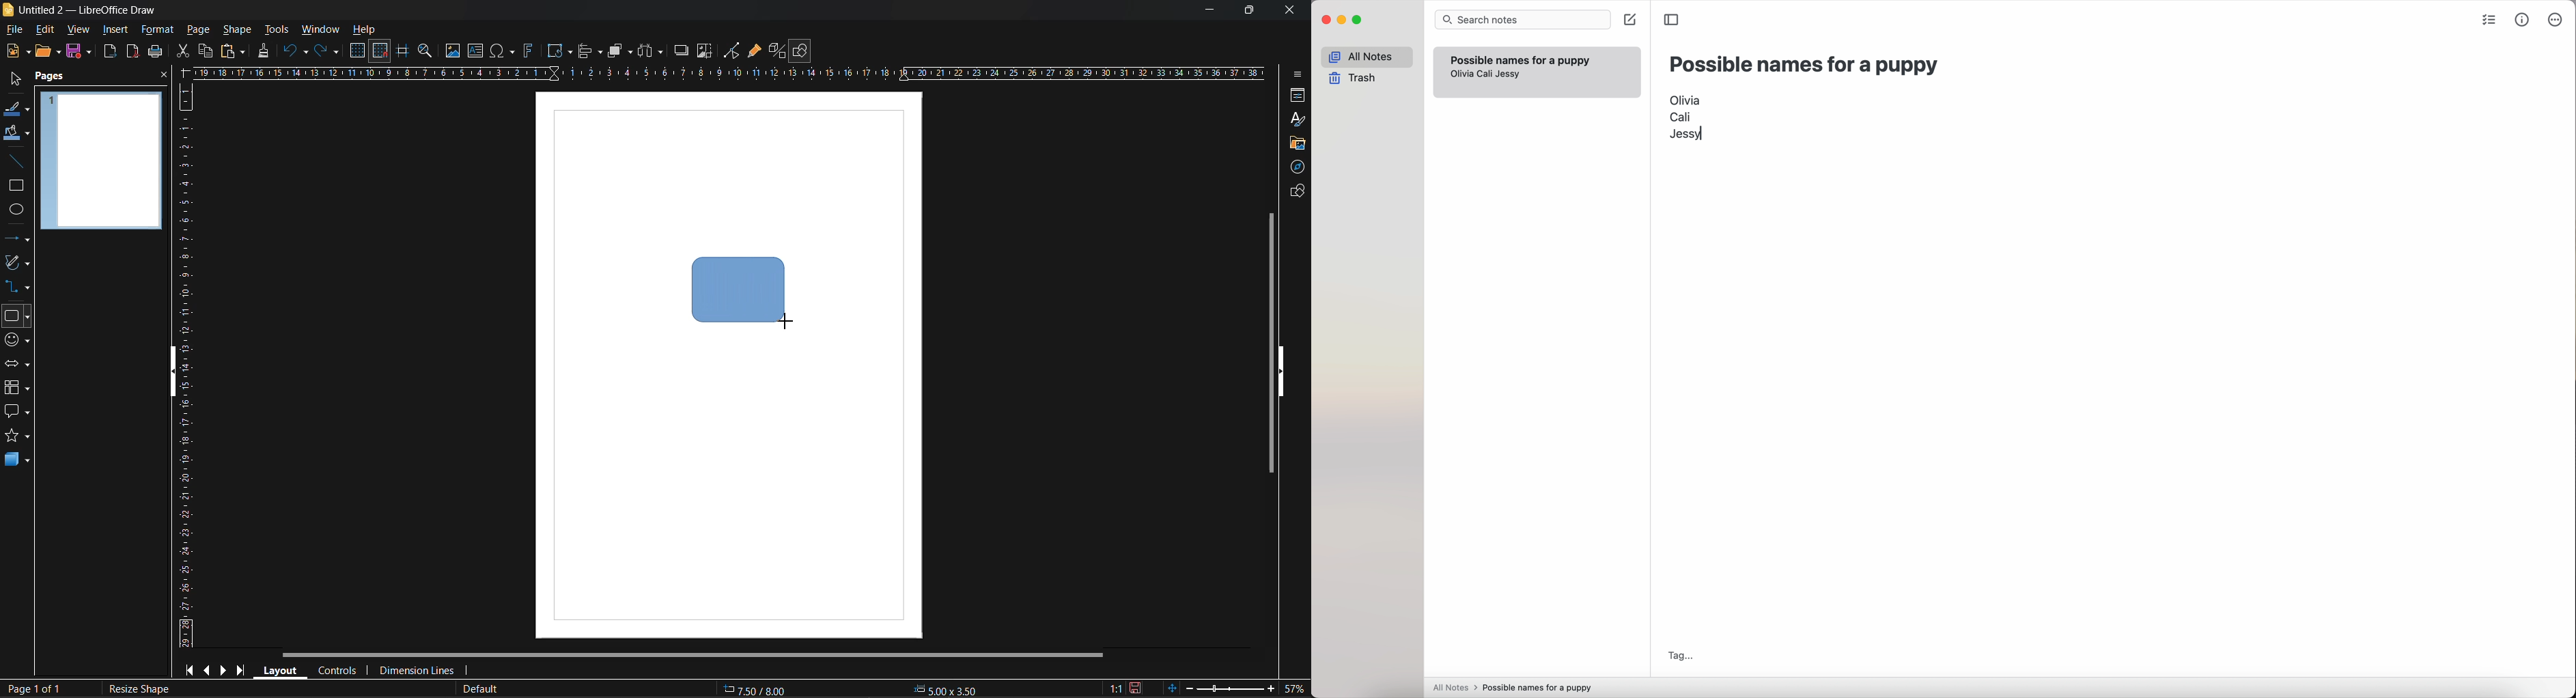  What do you see at coordinates (1358, 21) in the screenshot?
I see `maximize` at bounding box center [1358, 21].